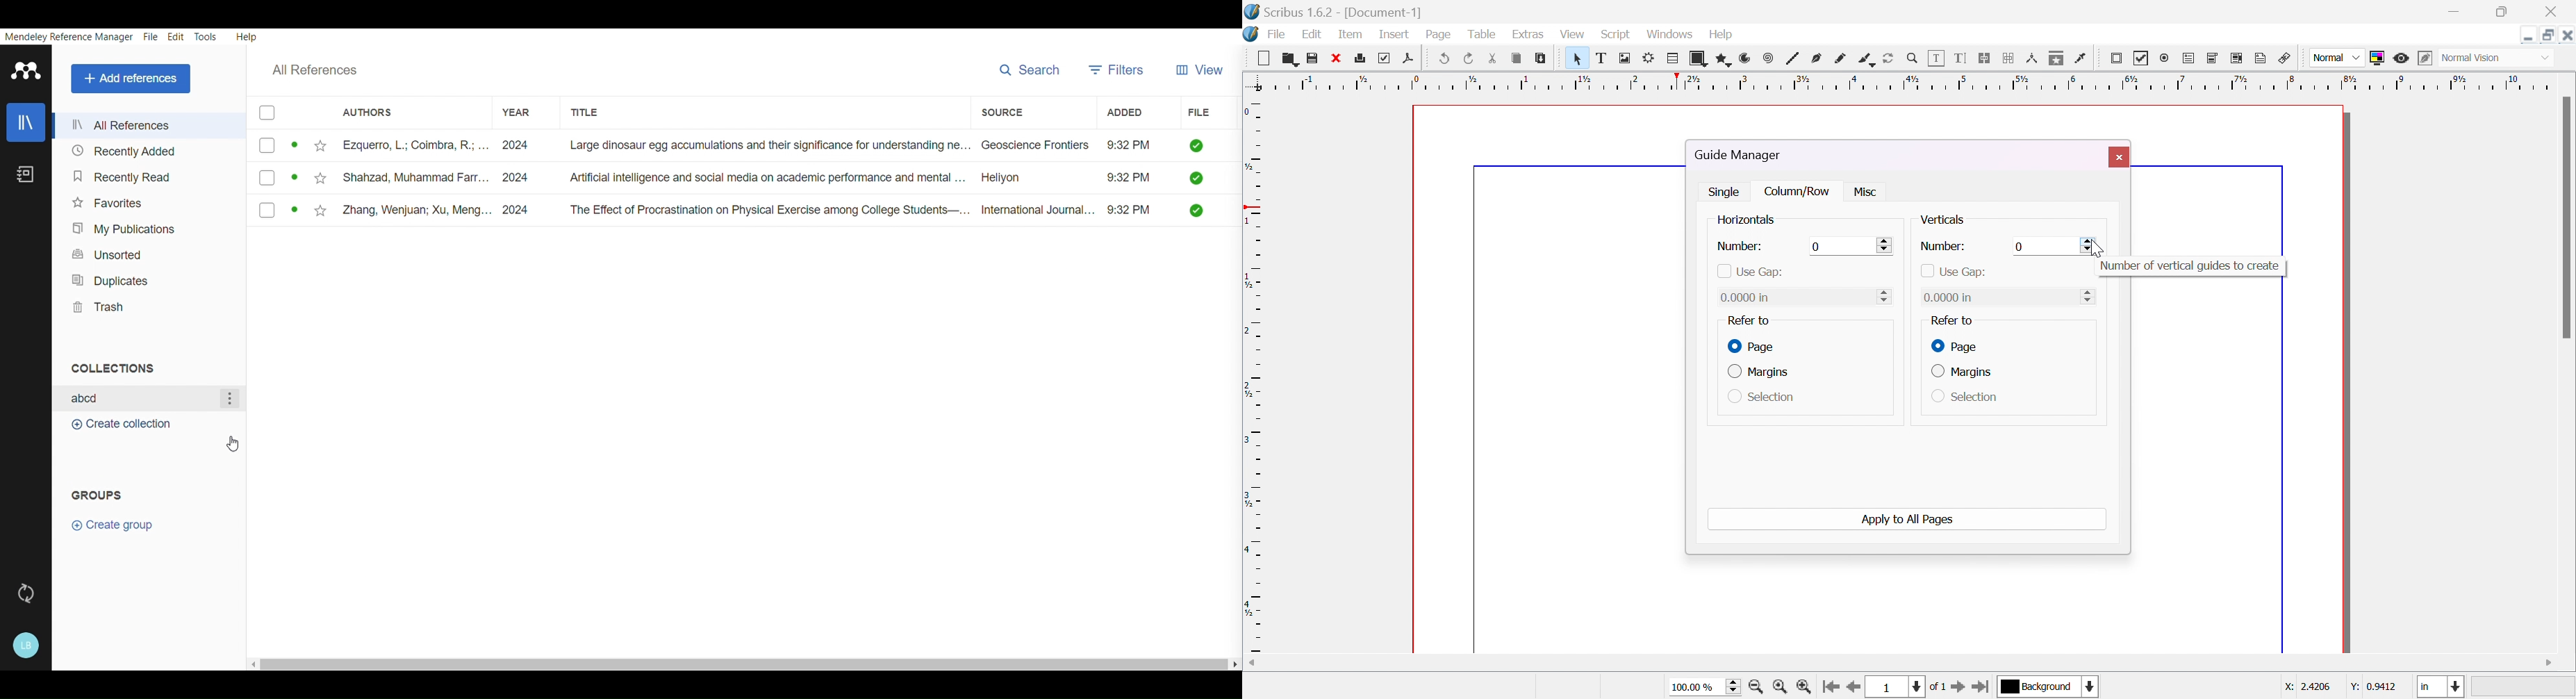 The image size is (2576, 700). I want to click on refer to, so click(1747, 320).